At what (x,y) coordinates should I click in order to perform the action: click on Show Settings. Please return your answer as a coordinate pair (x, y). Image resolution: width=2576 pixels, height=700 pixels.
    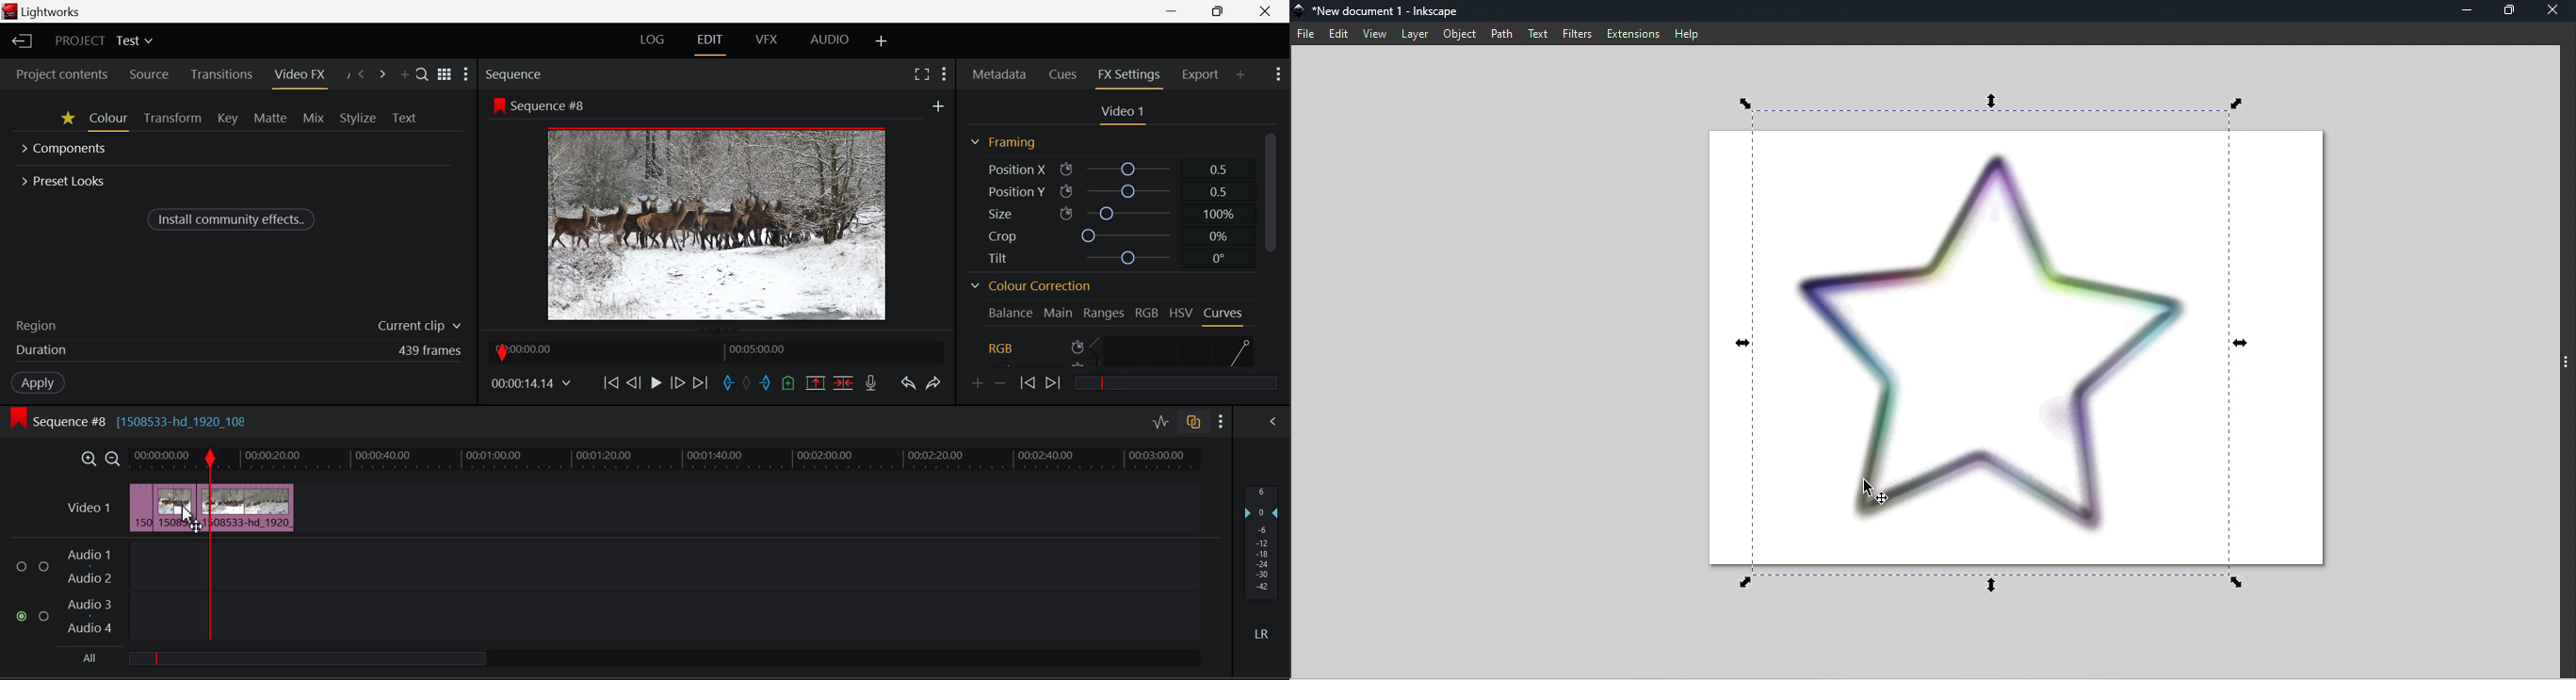
    Looking at the image, I should click on (1278, 76).